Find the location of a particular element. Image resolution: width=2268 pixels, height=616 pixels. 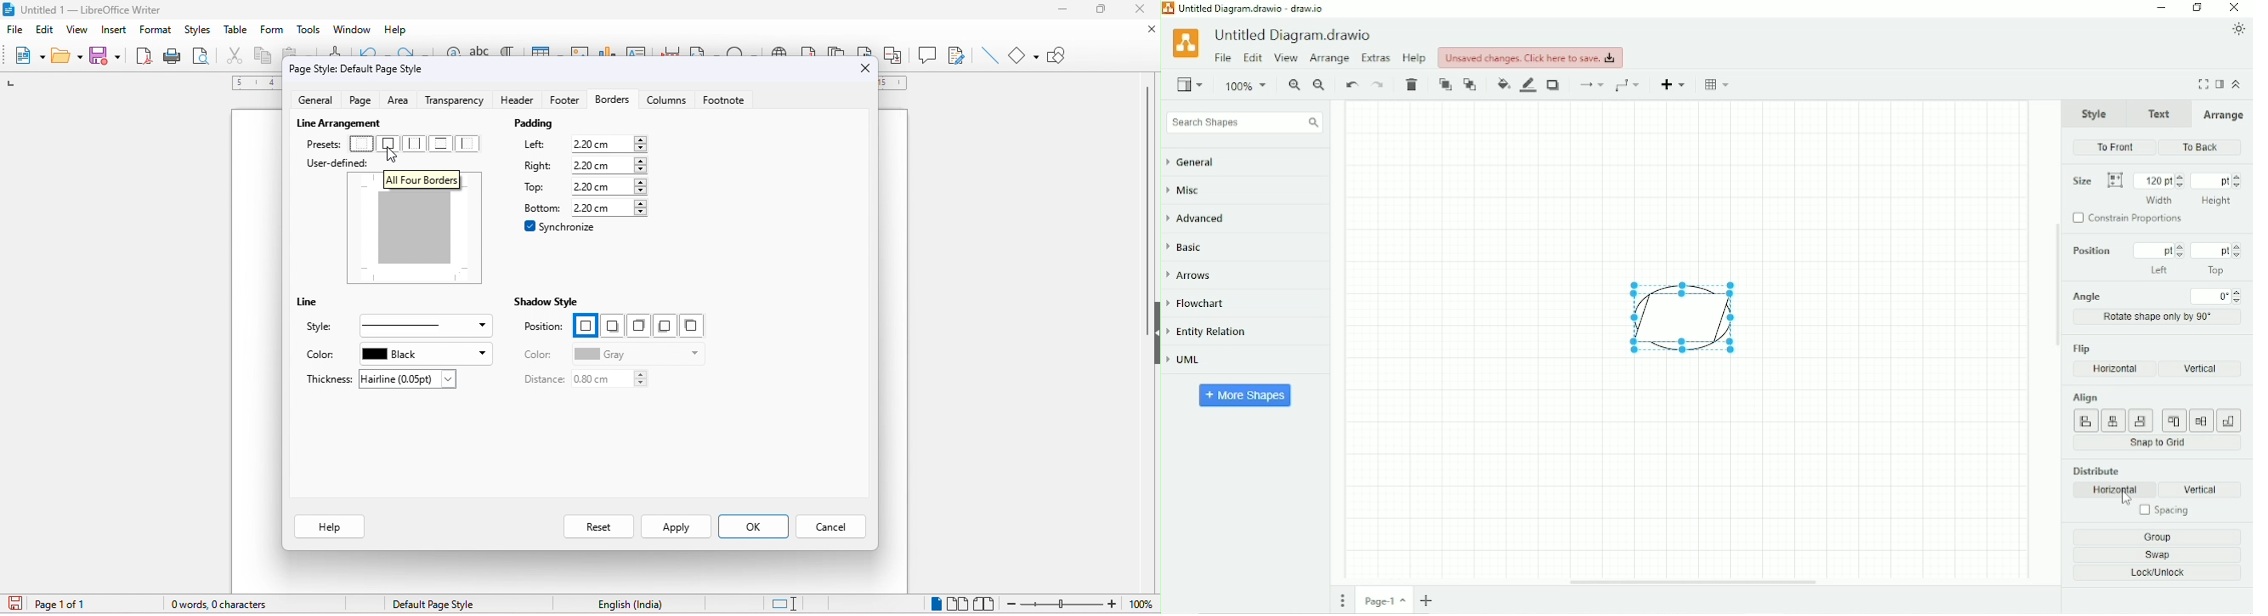

Undo is located at coordinates (1351, 86).